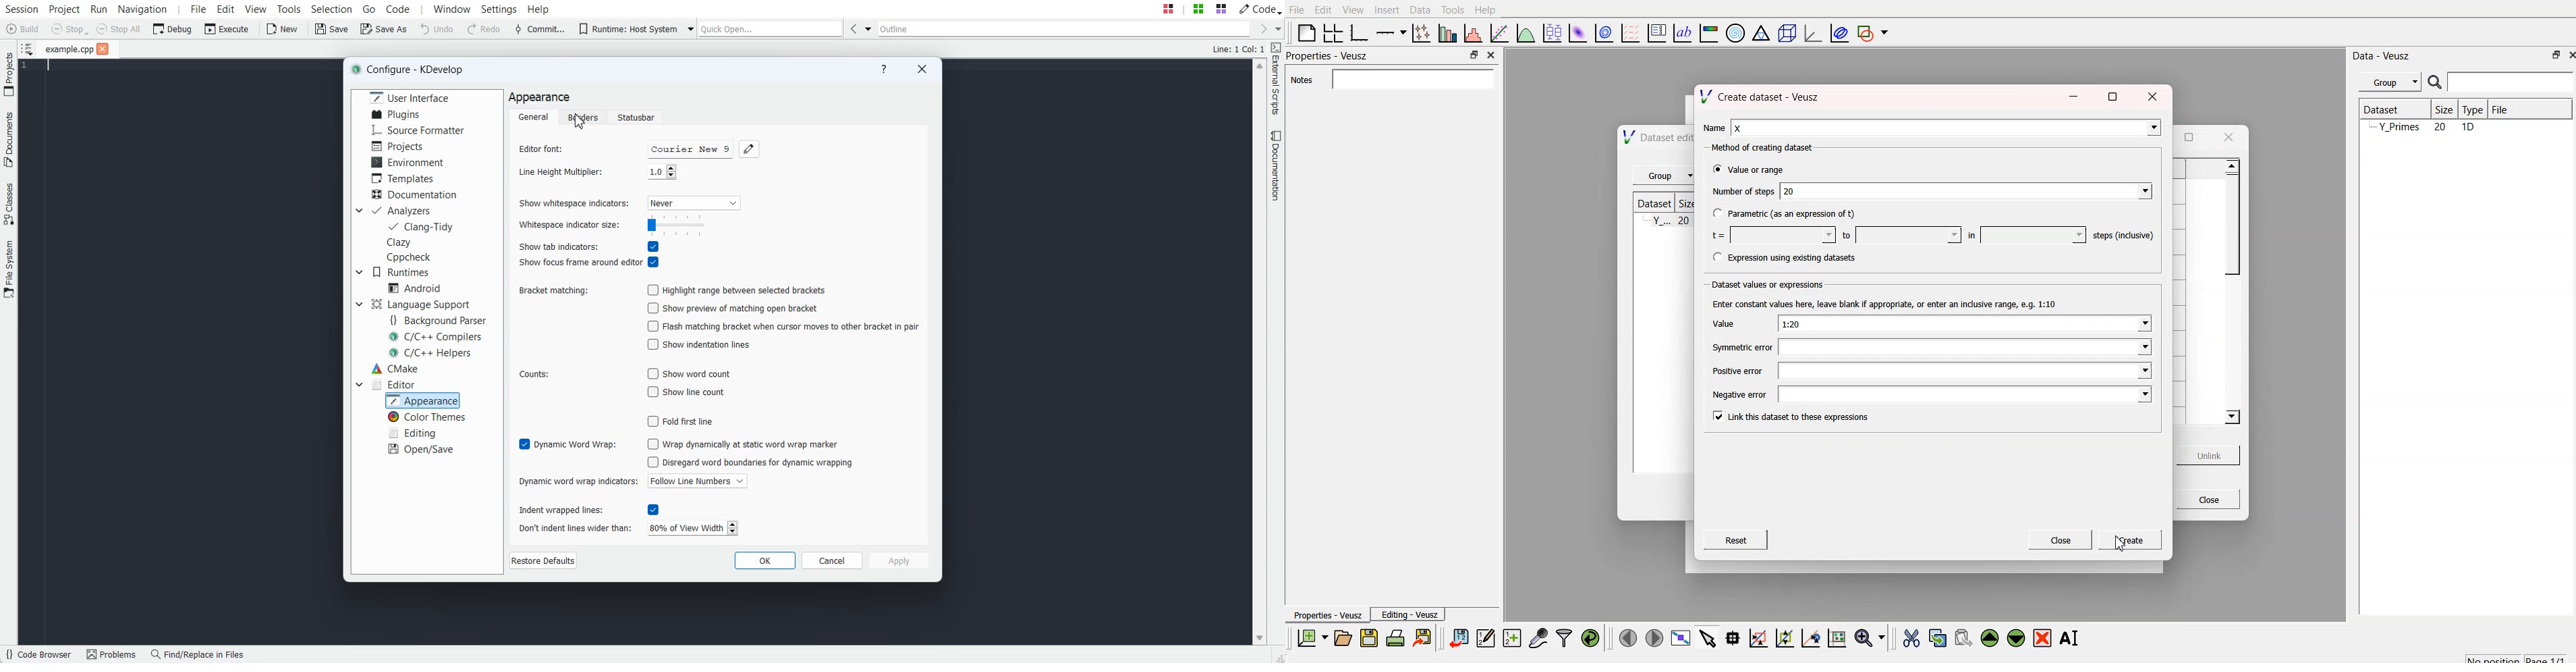 The image size is (2576, 672). What do you see at coordinates (1420, 9) in the screenshot?
I see `Data` at bounding box center [1420, 9].